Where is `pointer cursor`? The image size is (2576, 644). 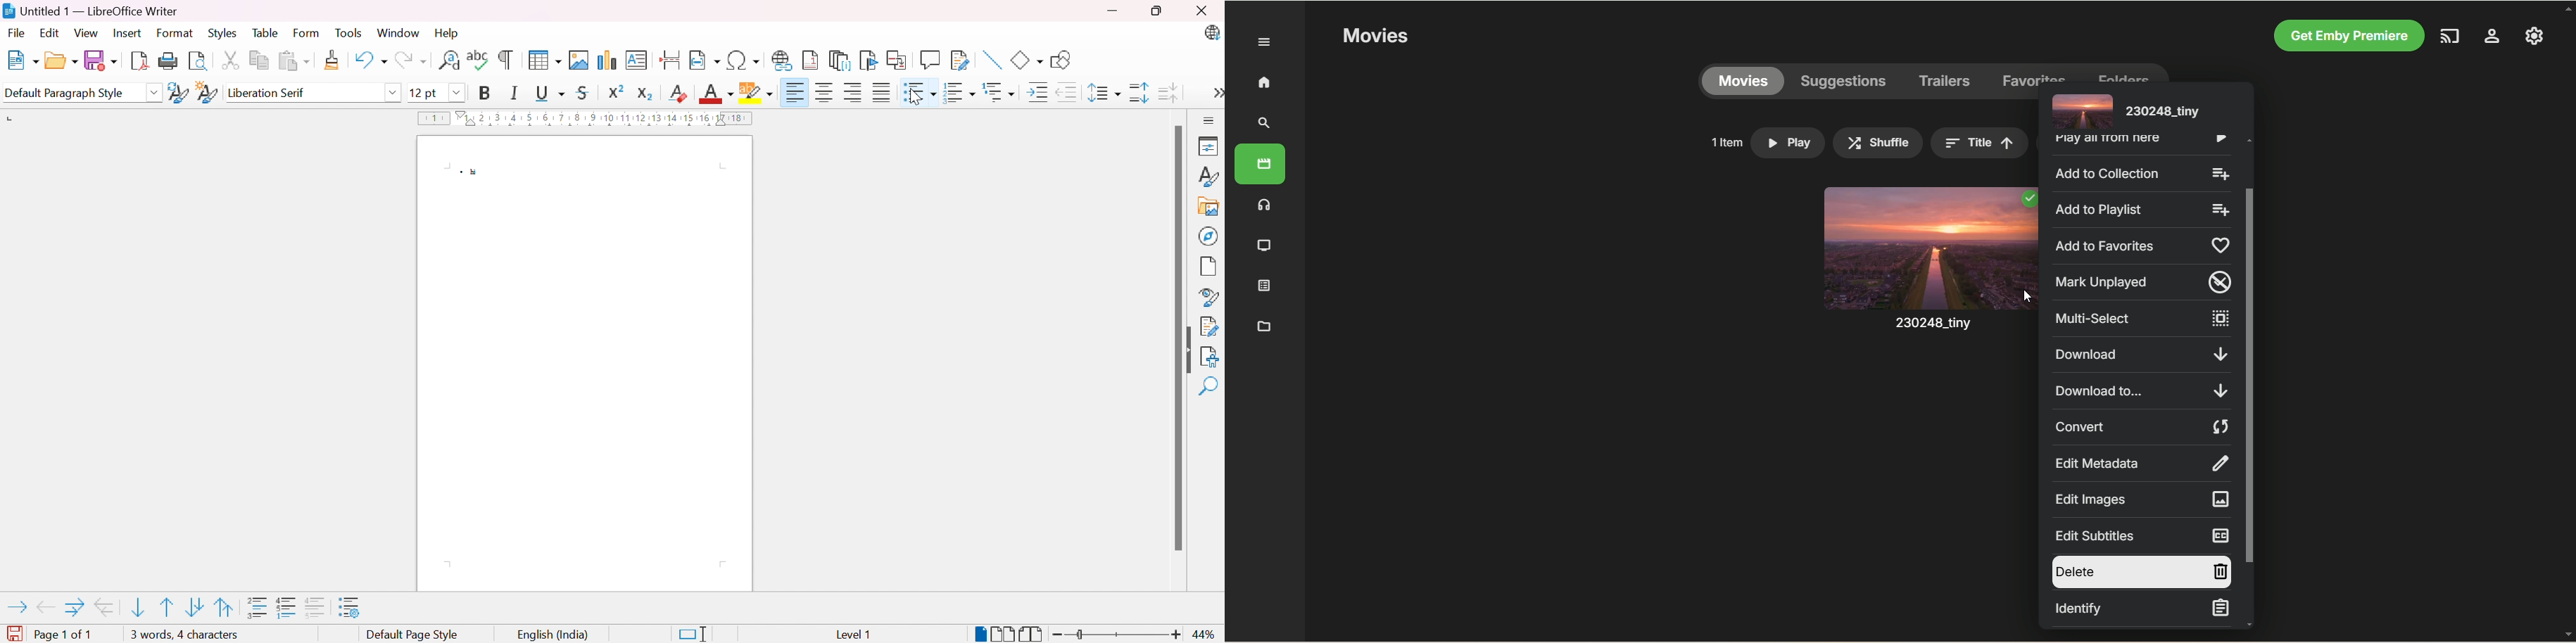
pointer cursor is located at coordinates (916, 98).